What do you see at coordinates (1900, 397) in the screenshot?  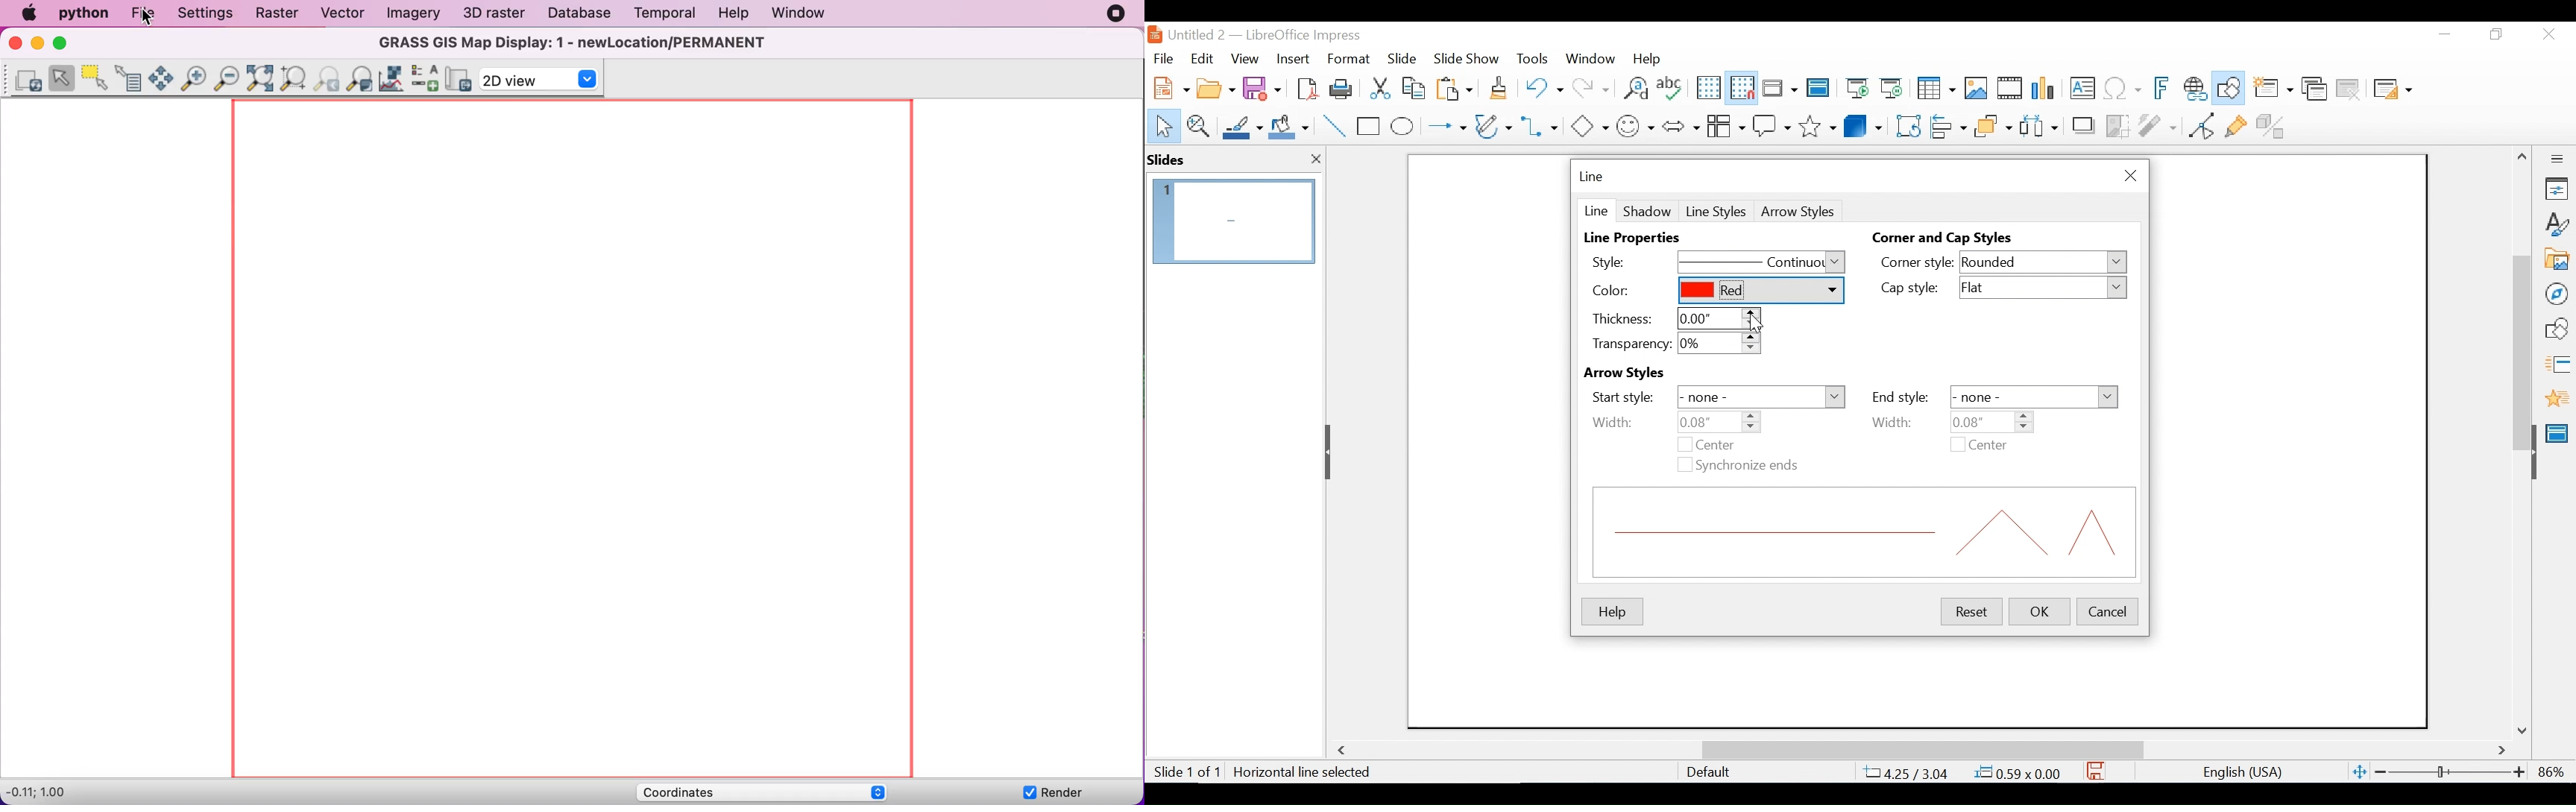 I see `End Style` at bounding box center [1900, 397].